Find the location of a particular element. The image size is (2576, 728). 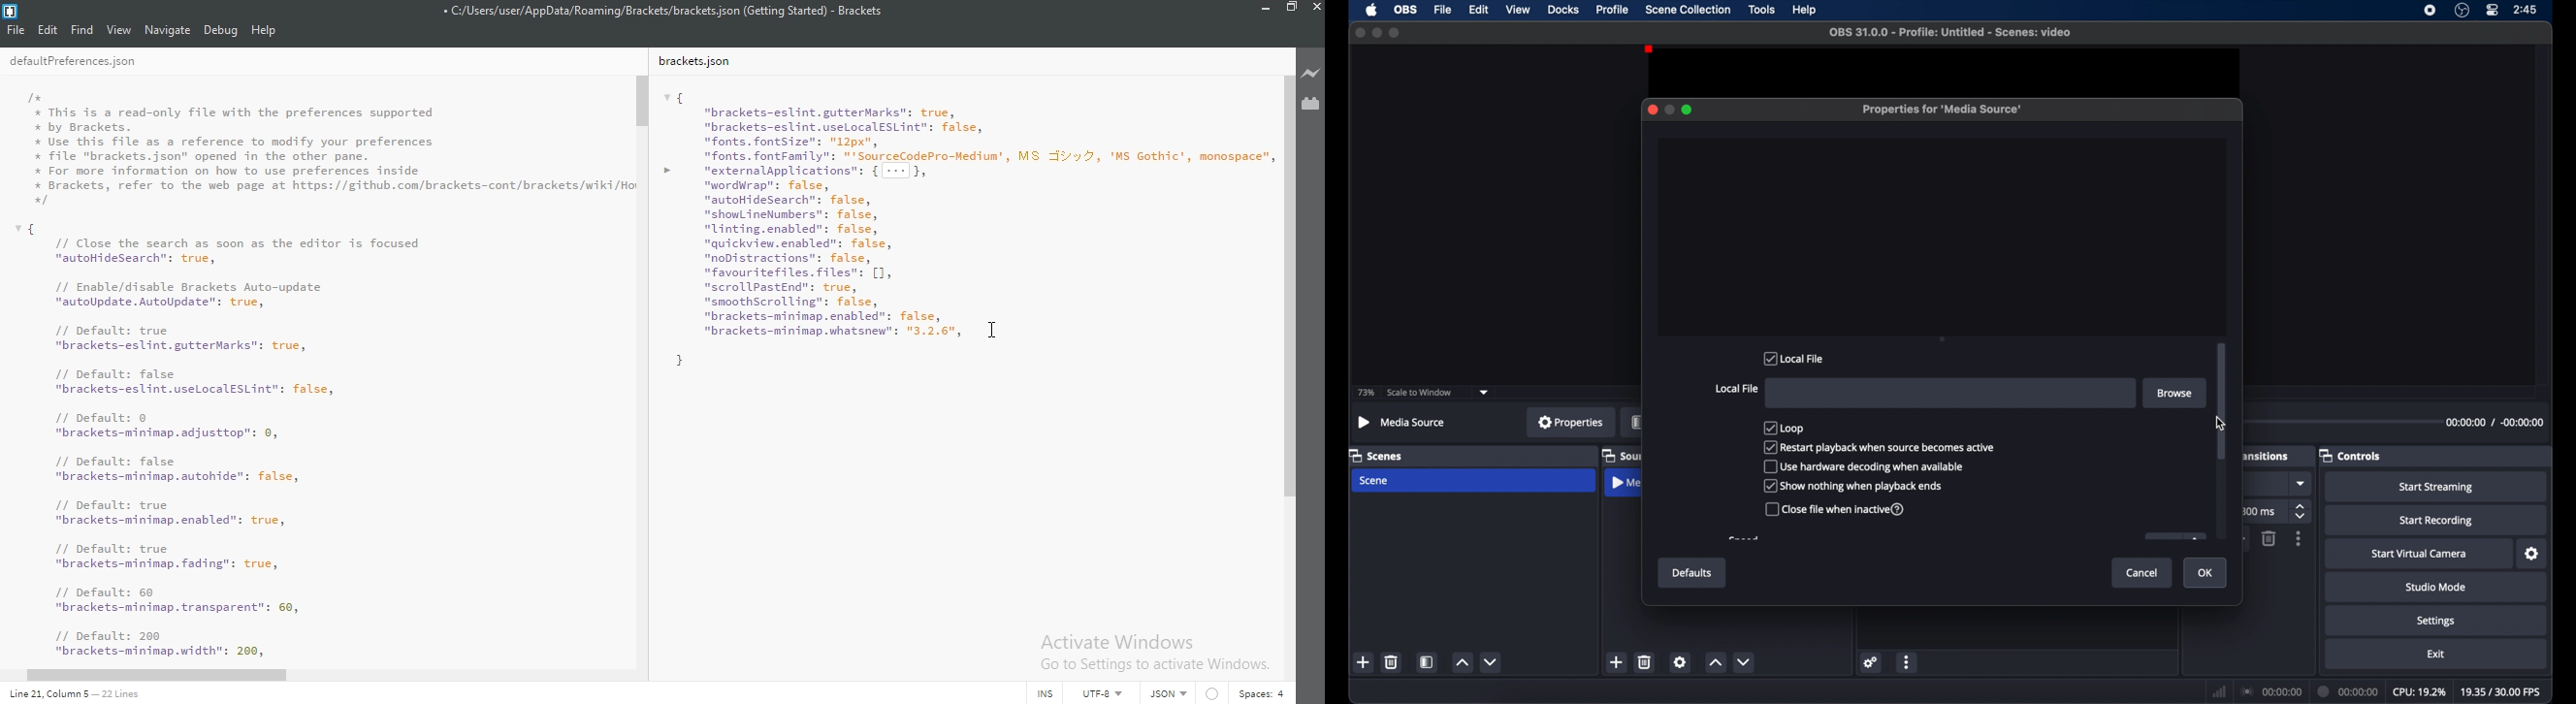

settings is located at coordinates (1871, 662).